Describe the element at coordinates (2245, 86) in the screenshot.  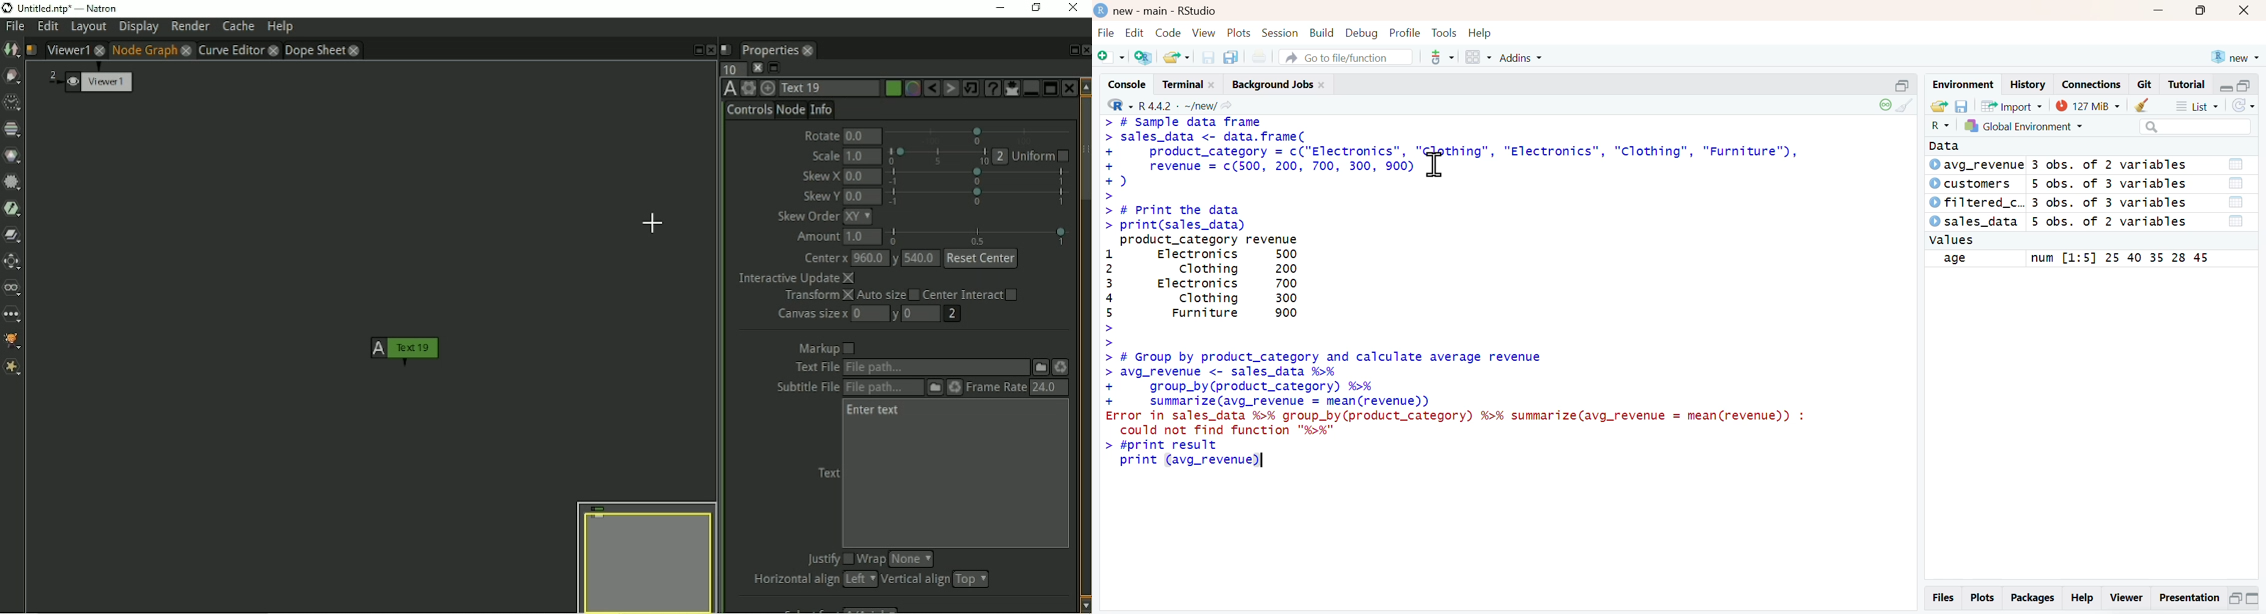
I see `maximize pane` at that location.